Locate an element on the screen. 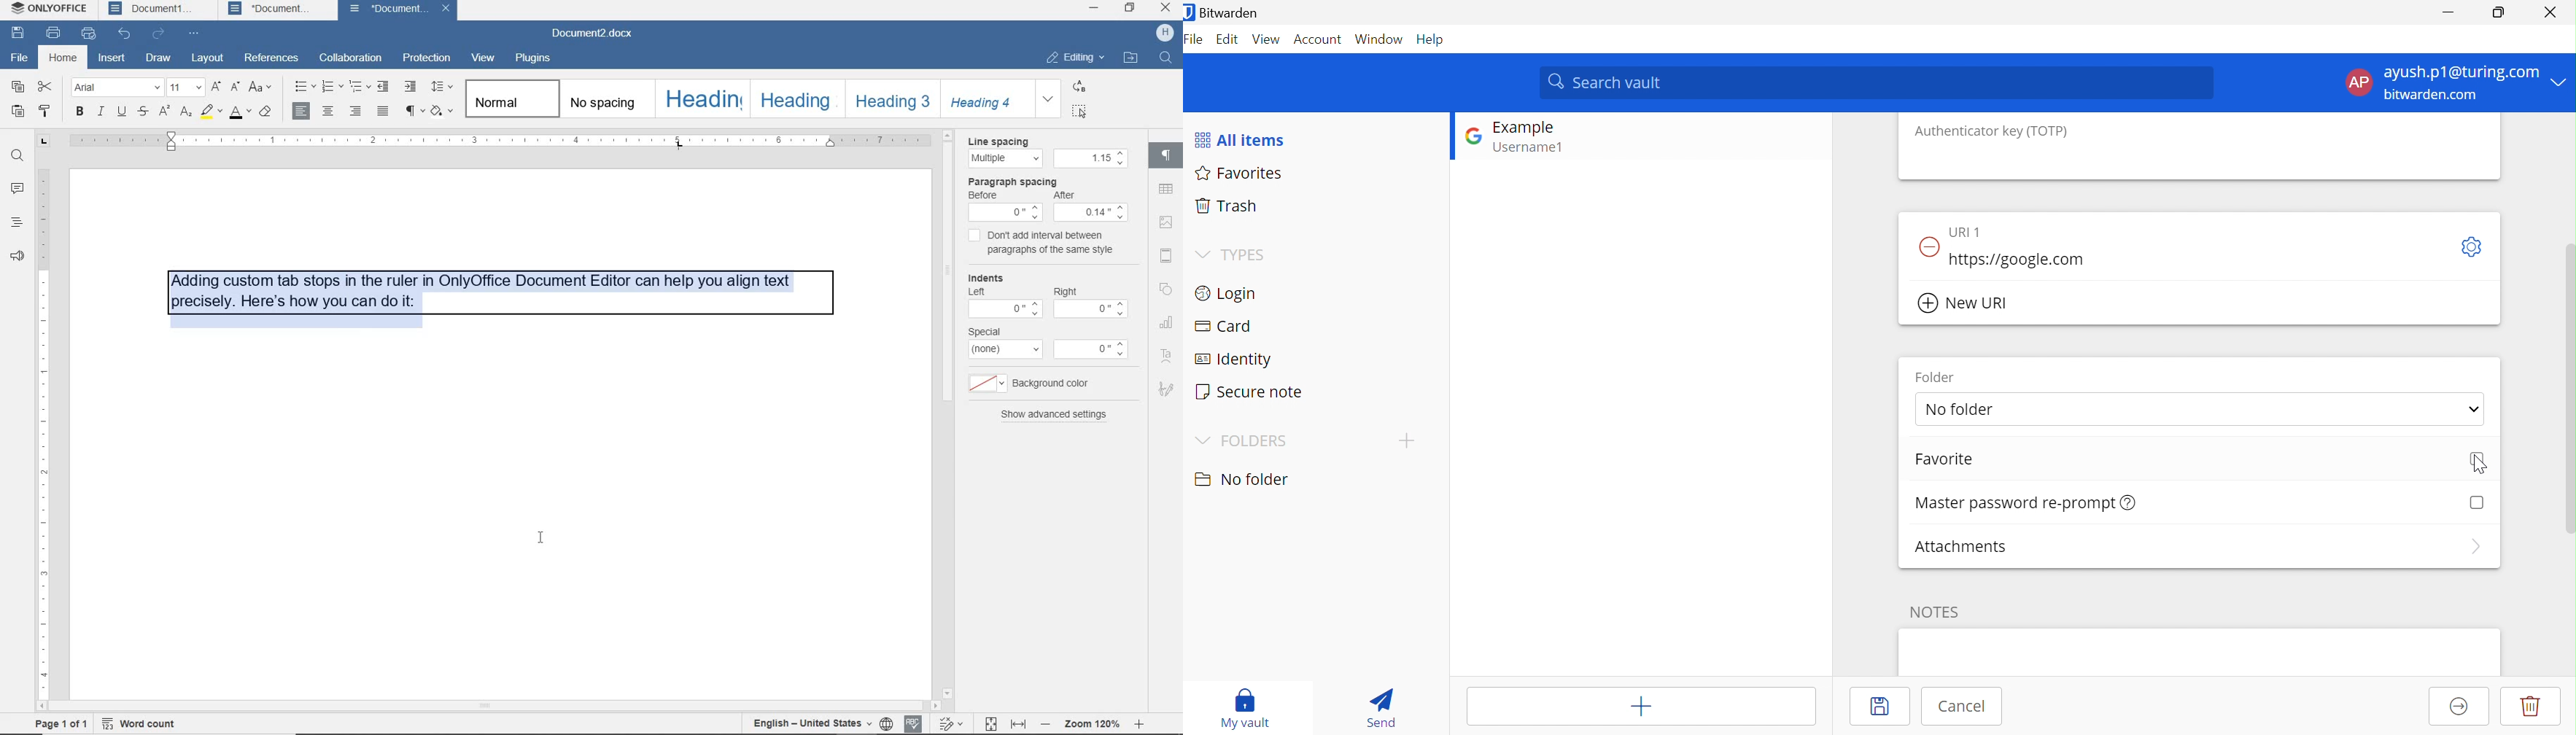  checkbox is located at coordinates (972, 237).